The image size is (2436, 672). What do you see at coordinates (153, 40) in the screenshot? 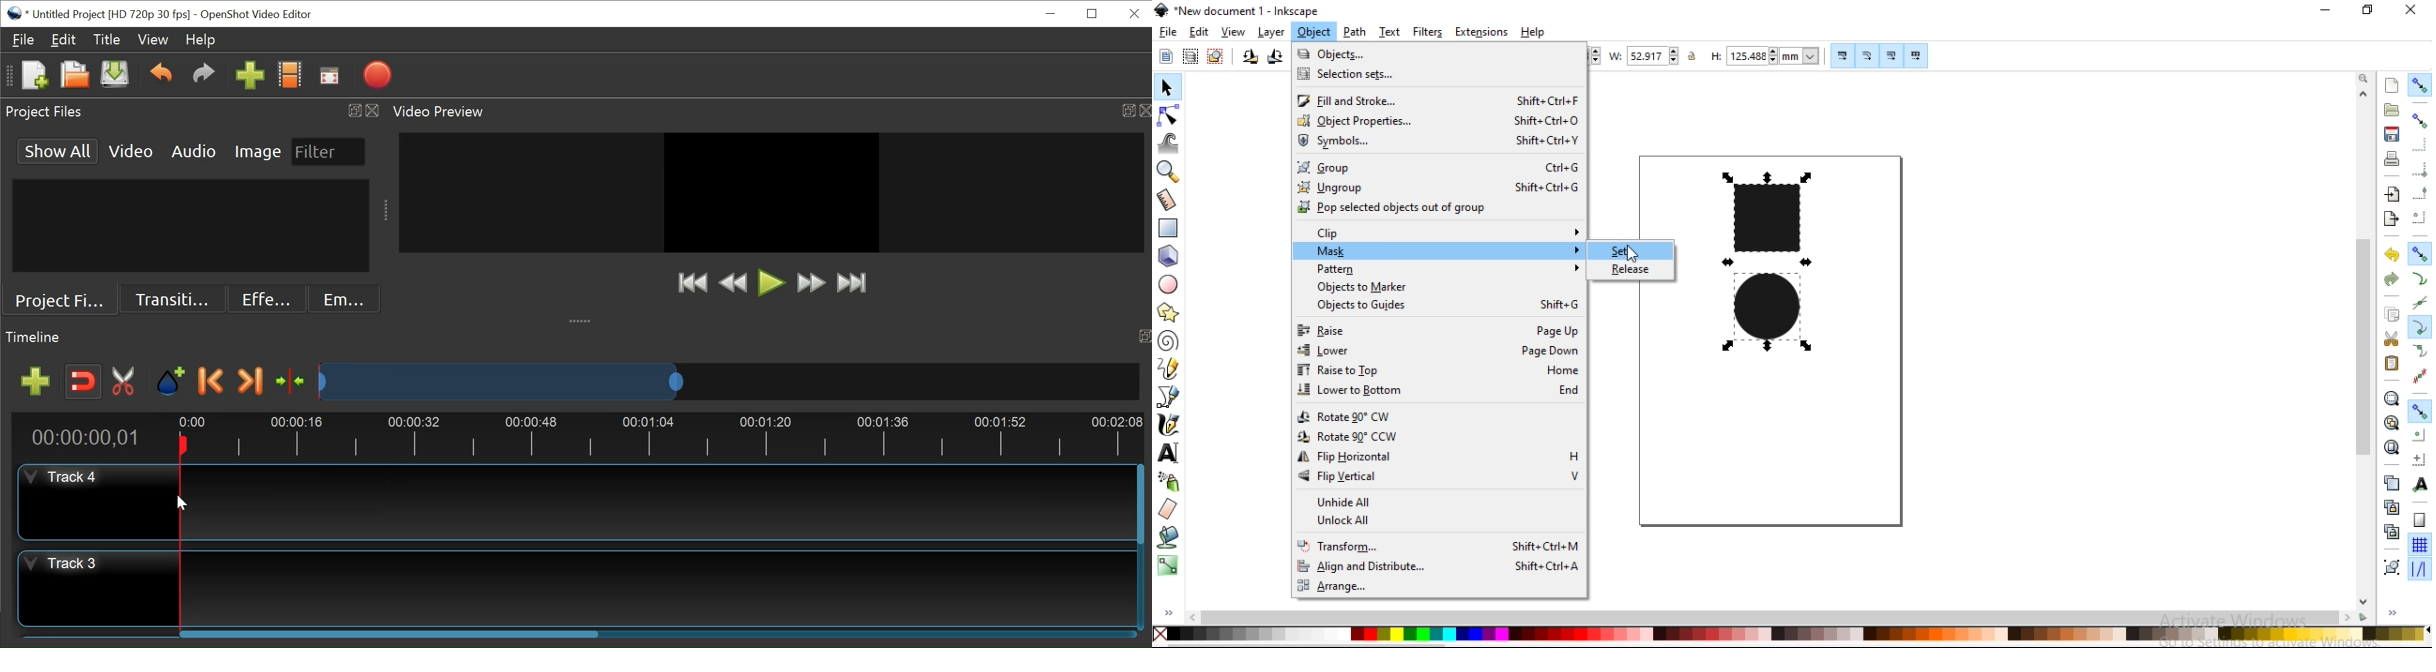
I see `View` at bounding box center [153, 40].